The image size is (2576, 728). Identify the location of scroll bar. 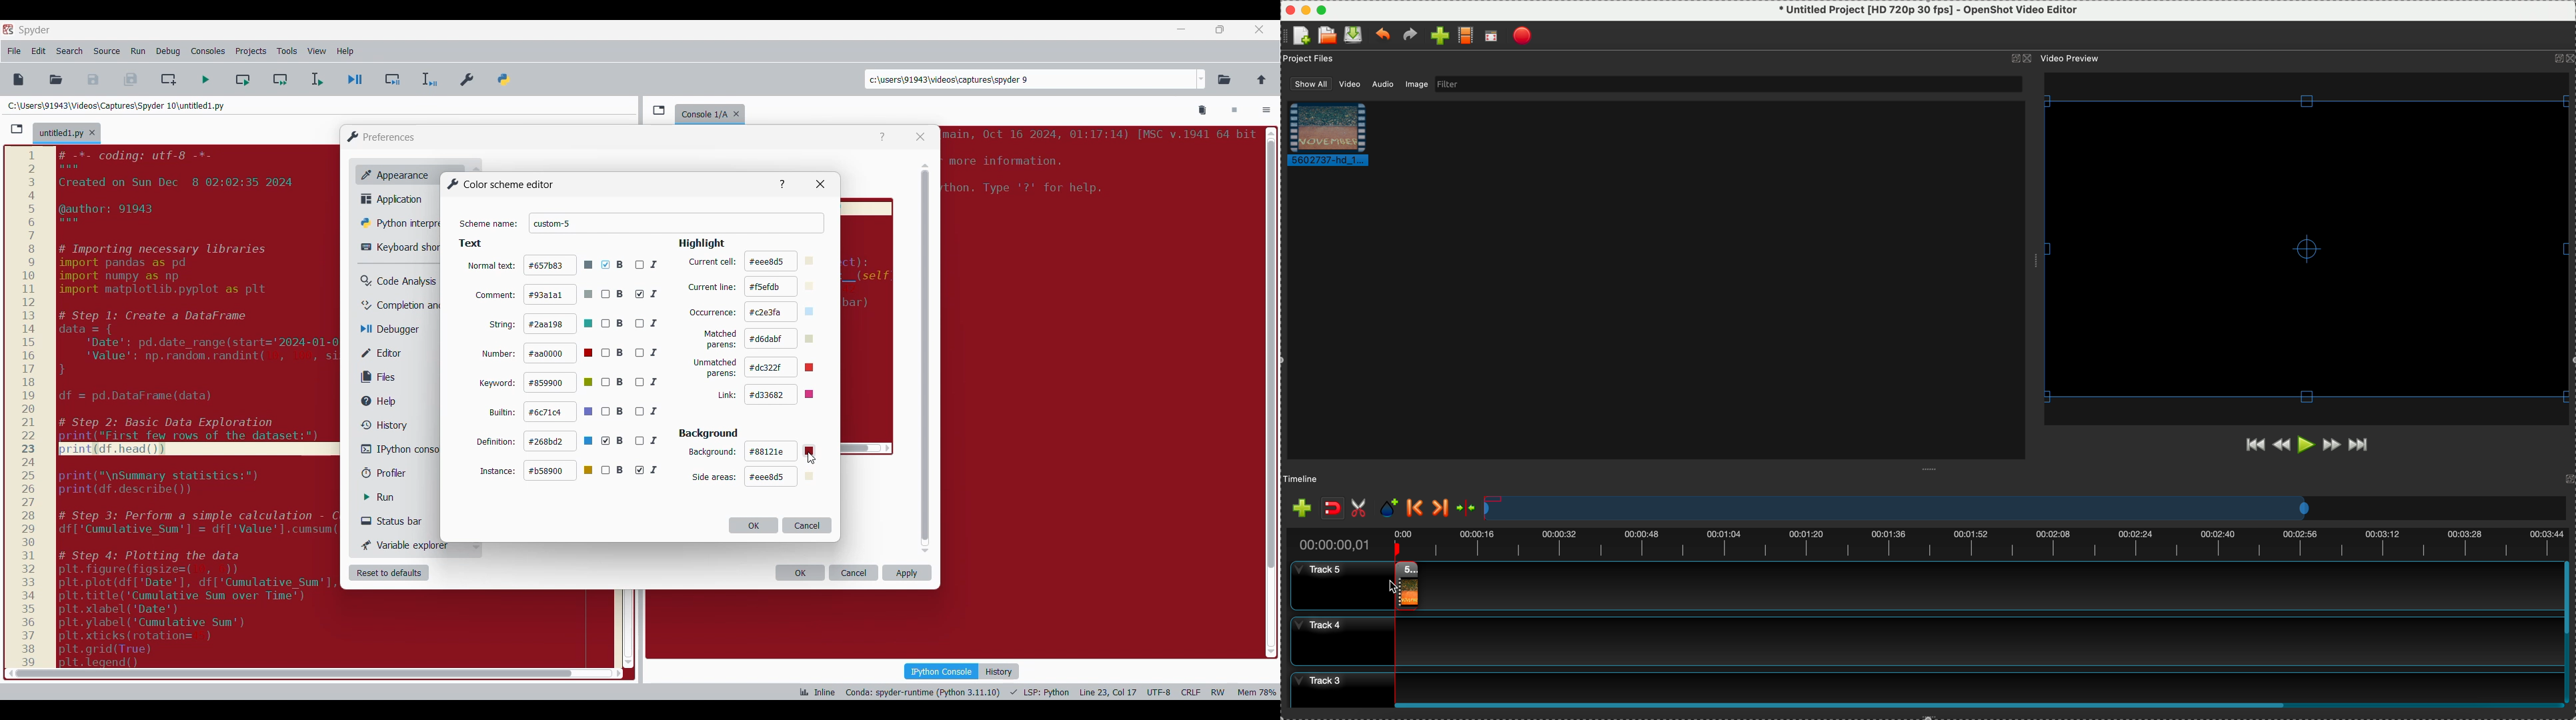
(289, 673).